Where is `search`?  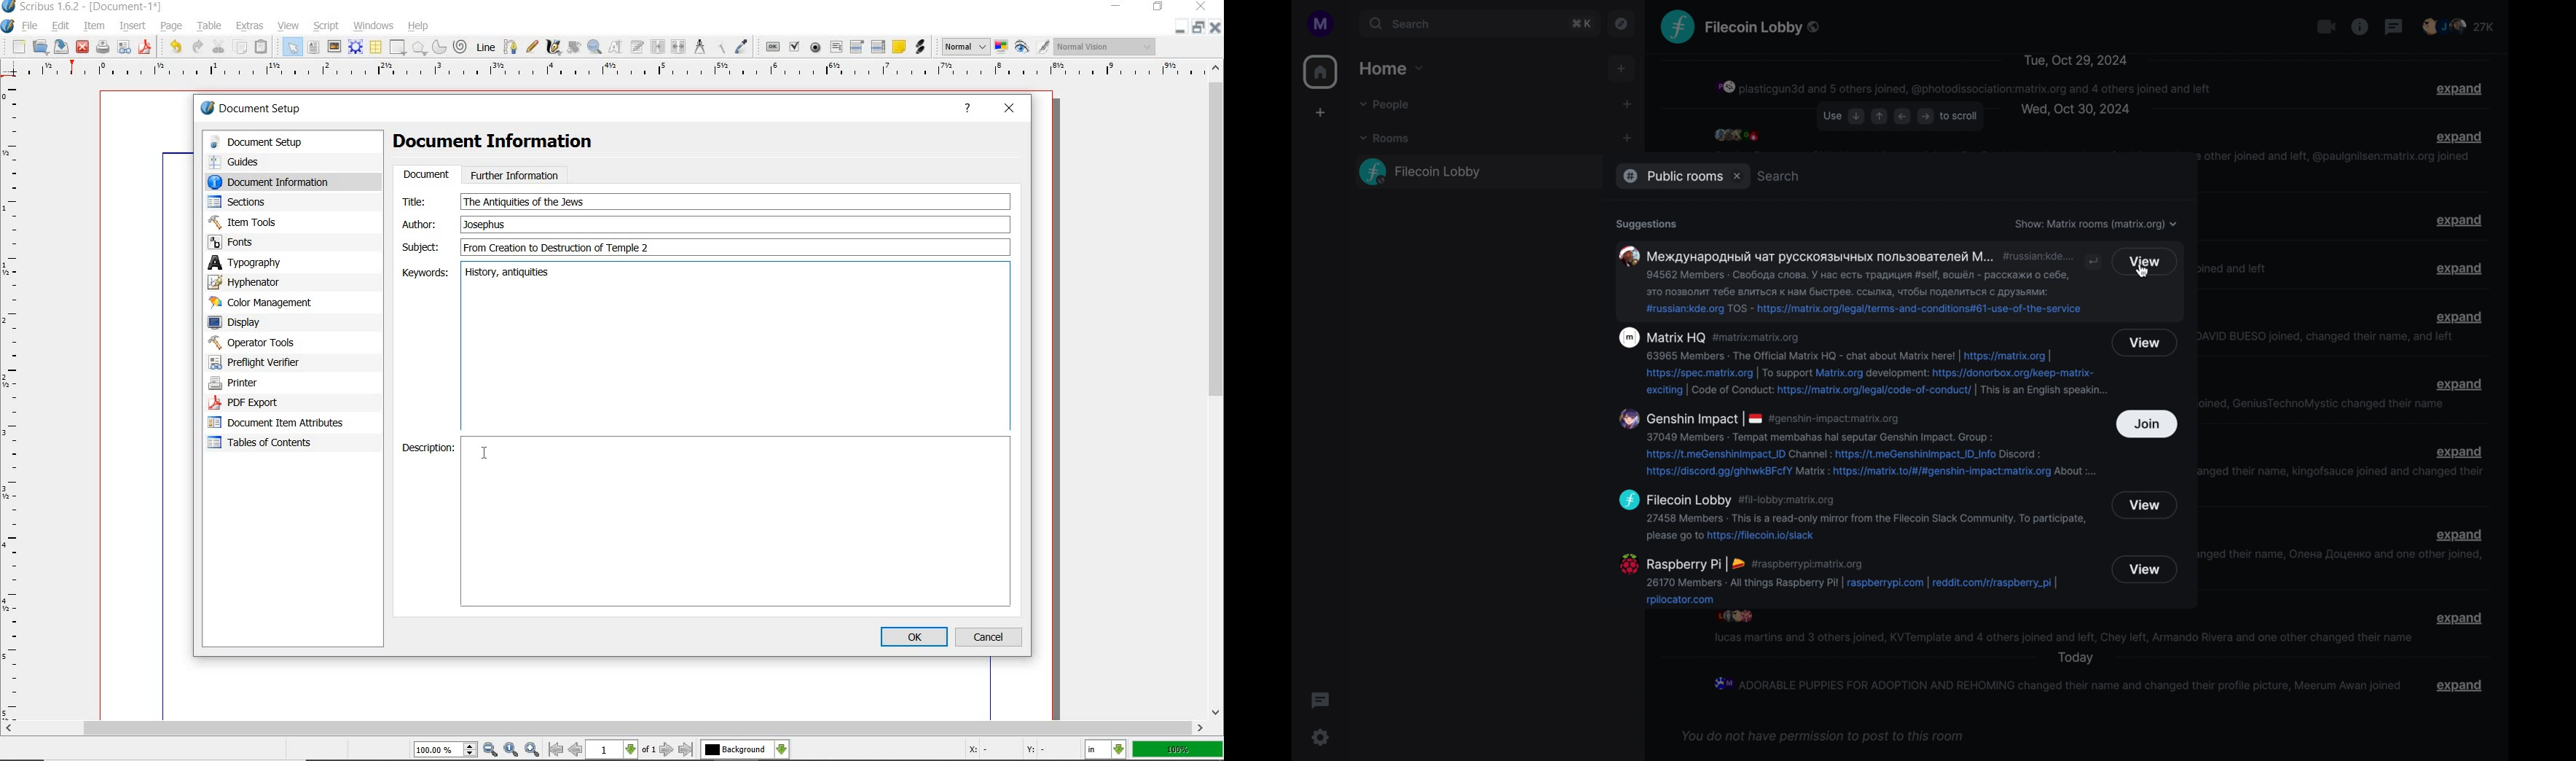
search is located at coordinates (1460, 25).